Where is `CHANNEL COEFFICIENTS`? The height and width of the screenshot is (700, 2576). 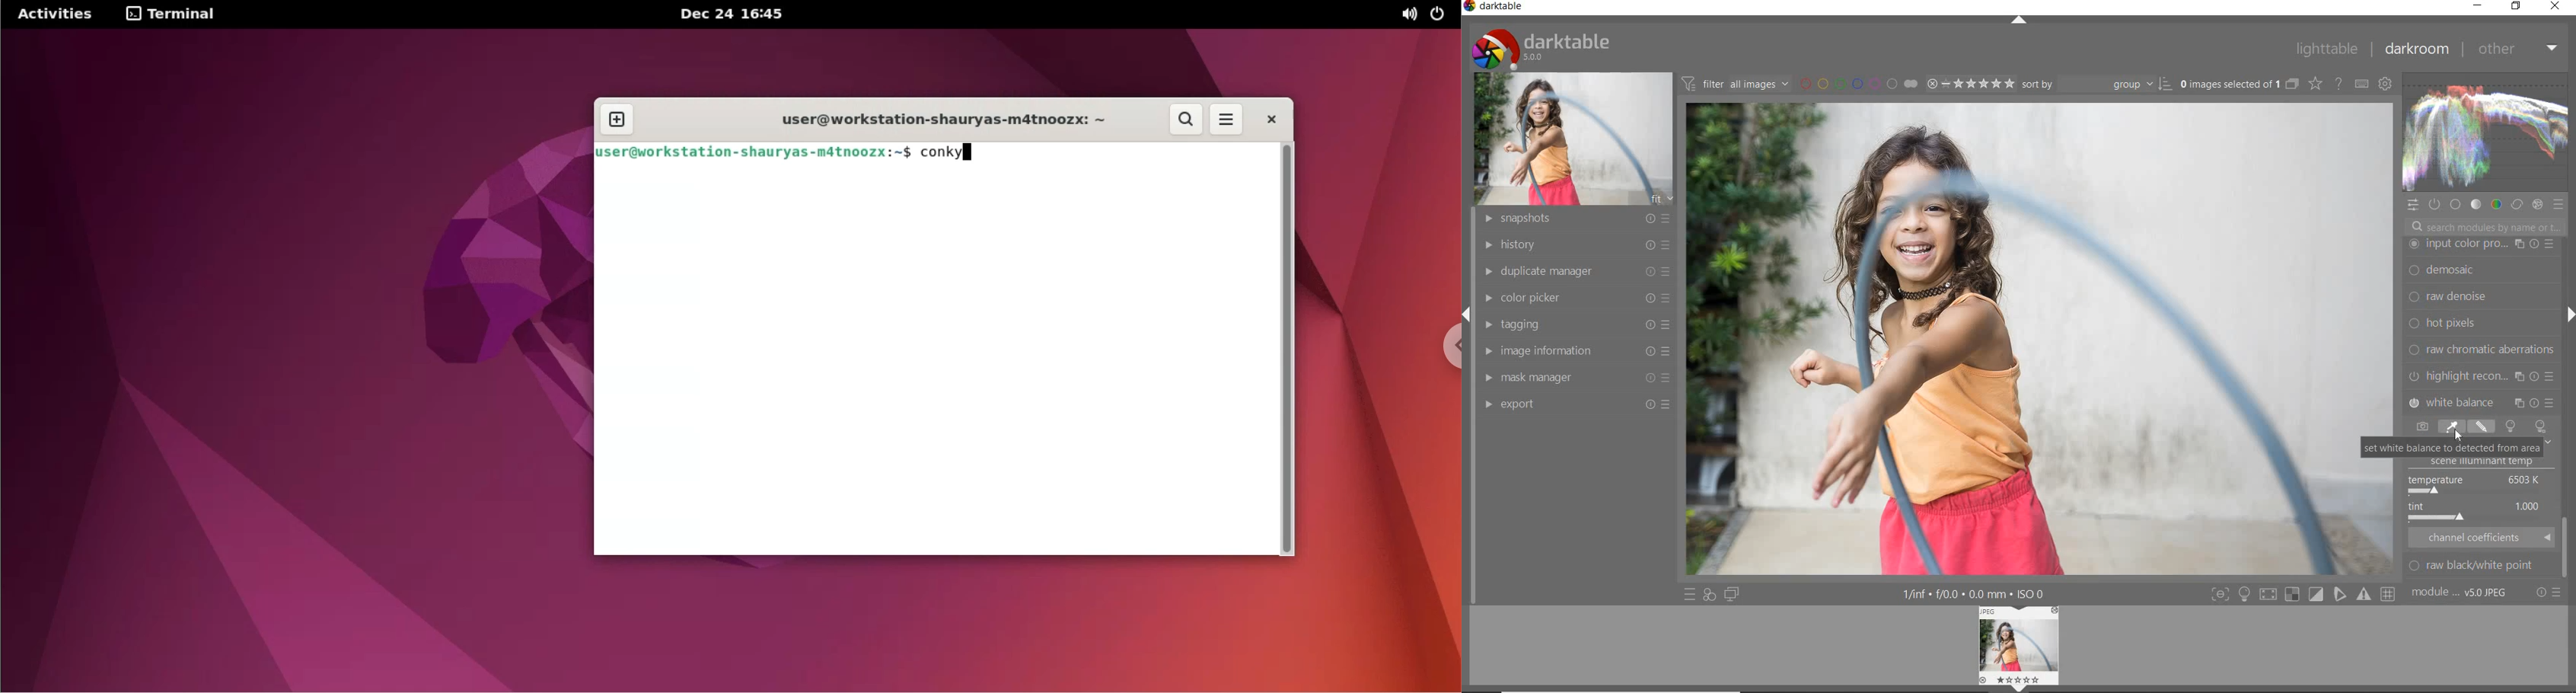 CHANNEL COEFFICIENTS is located at coordinates (2482, 537).